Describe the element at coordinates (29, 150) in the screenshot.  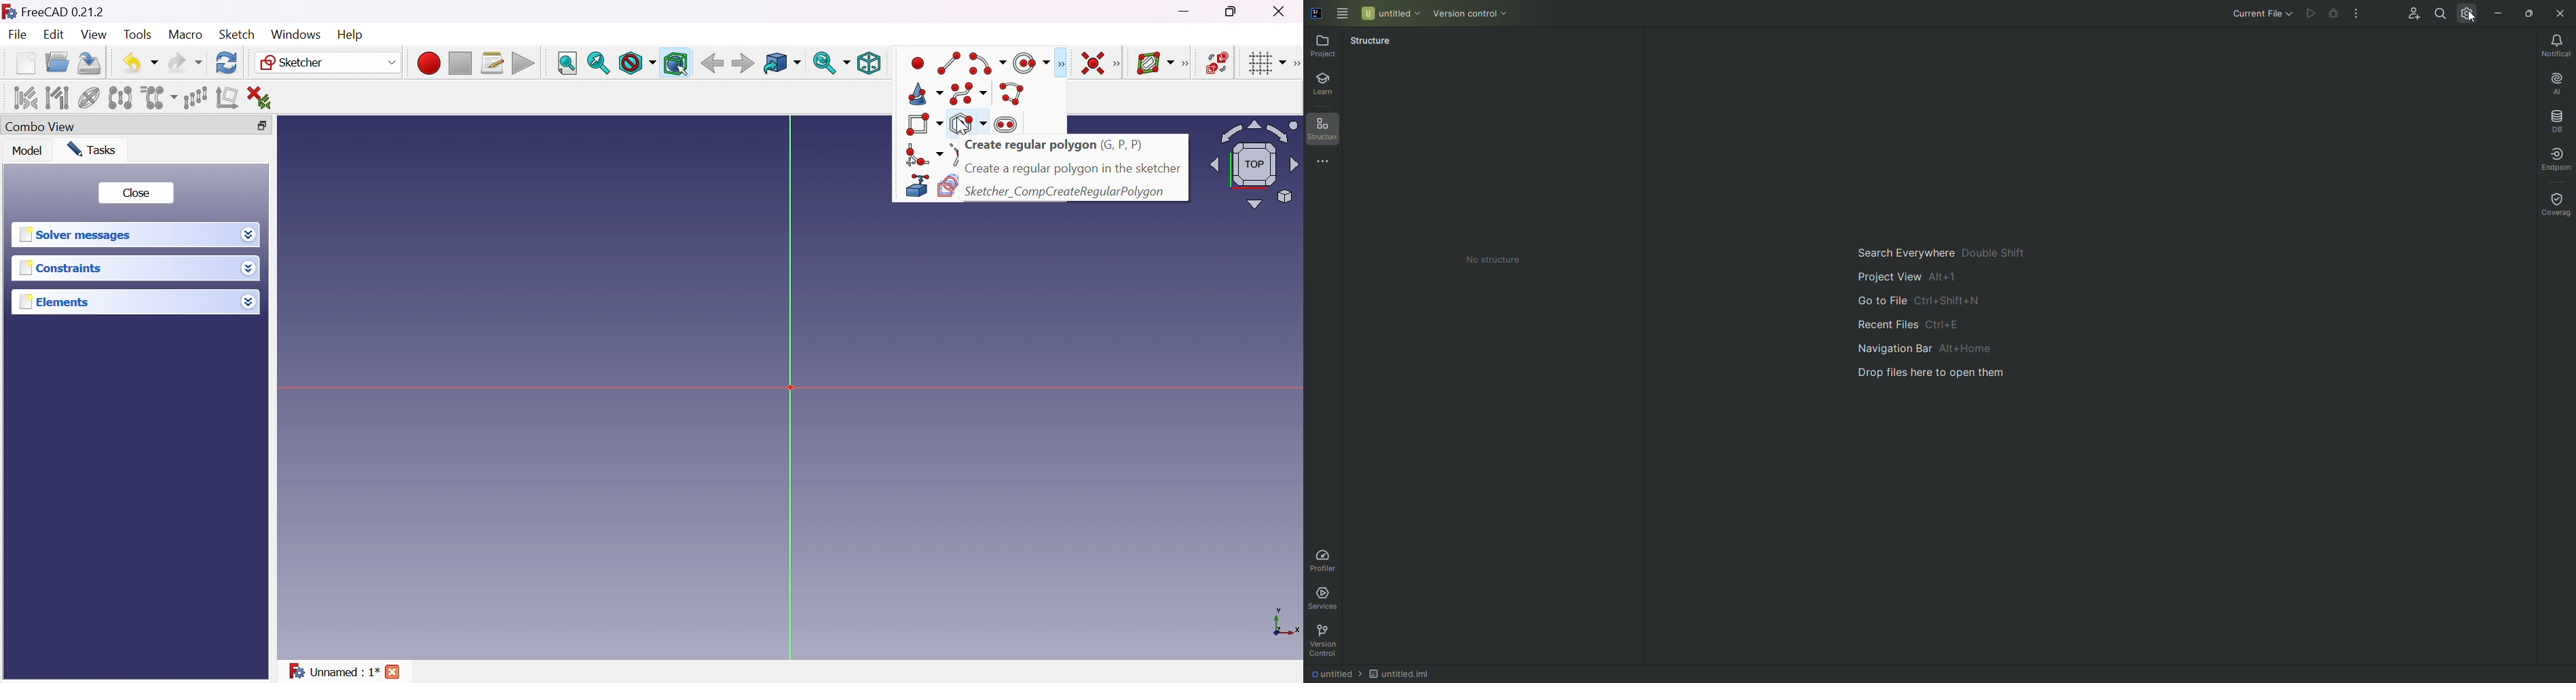
I see `Model` at that location.